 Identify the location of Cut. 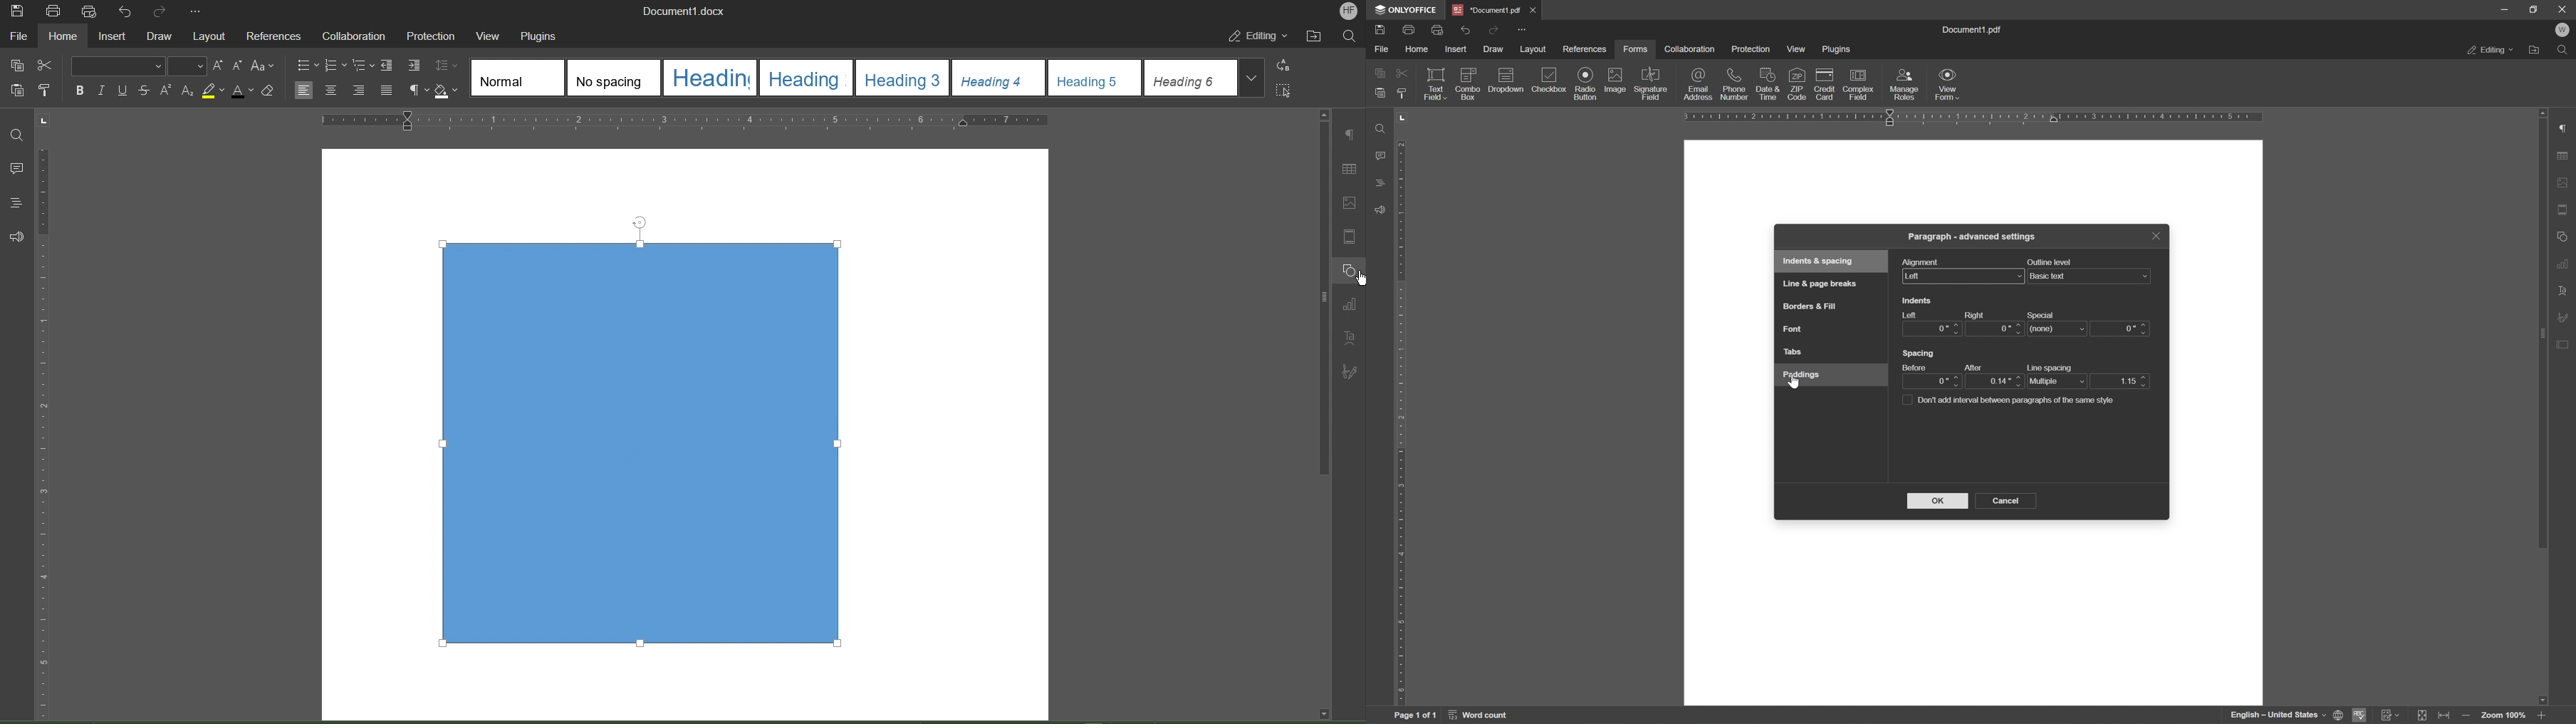
(48, 66).